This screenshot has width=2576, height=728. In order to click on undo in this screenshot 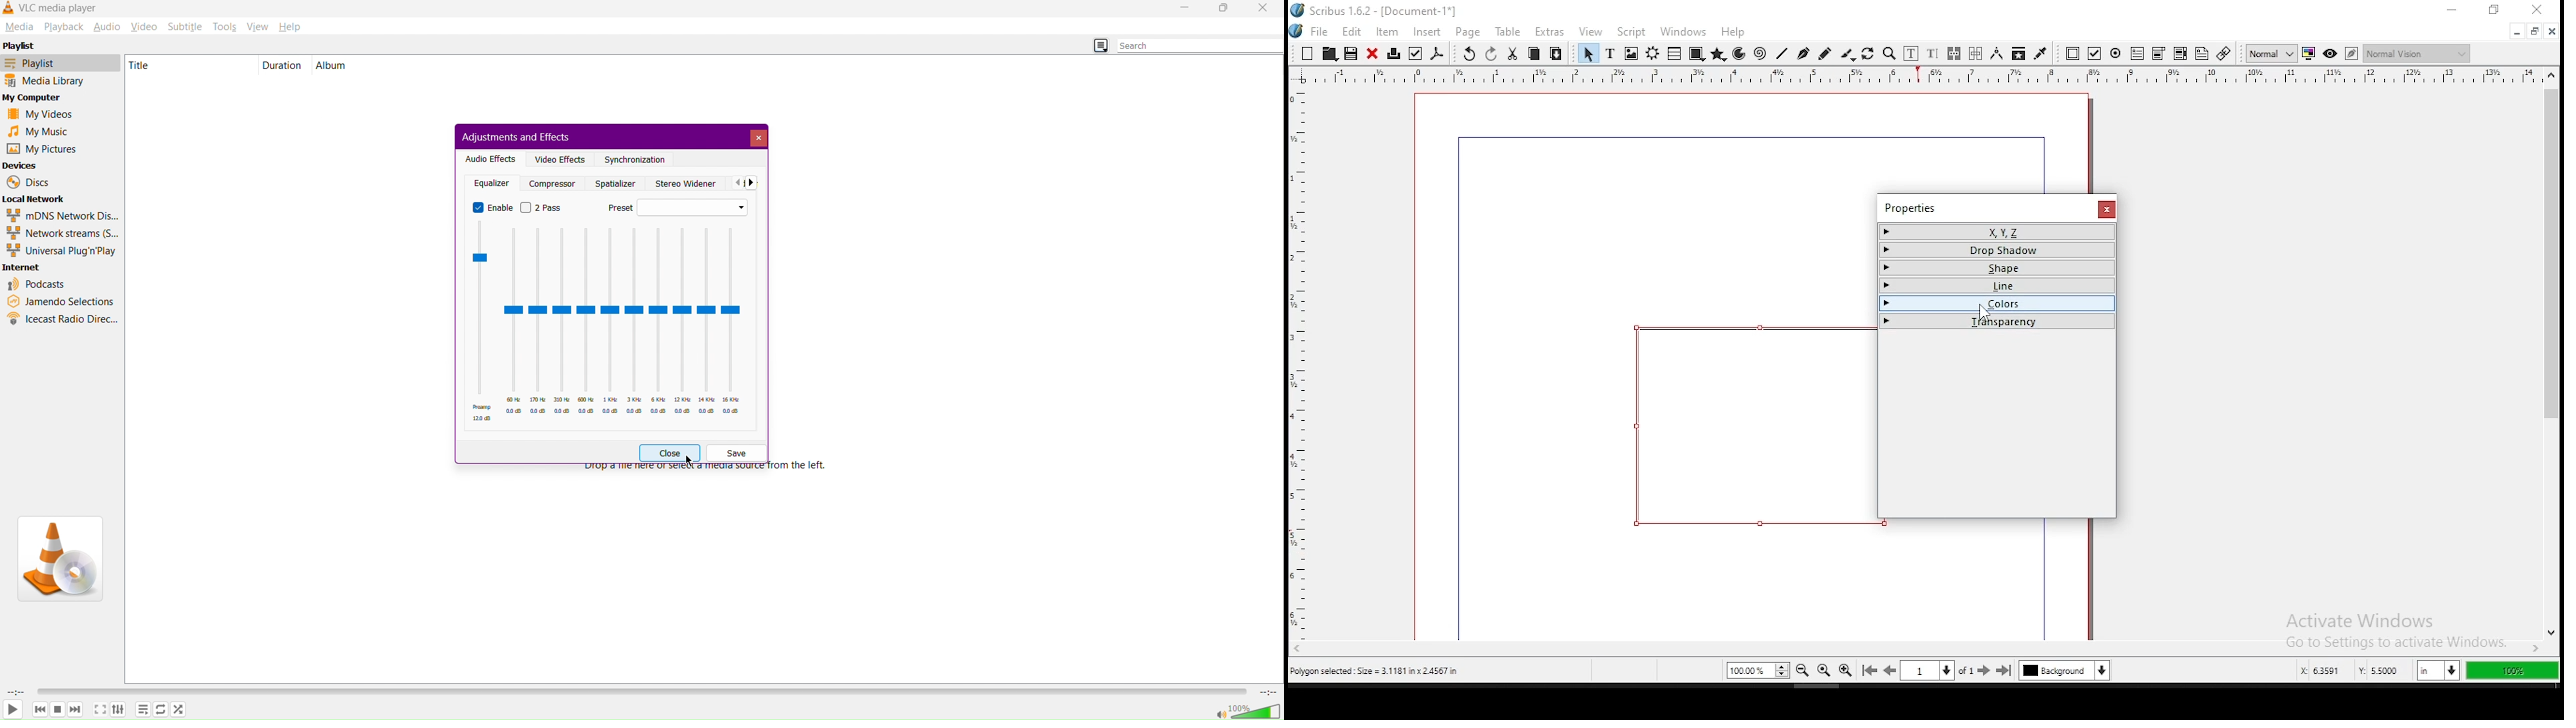, I will do `click(1468, 54)`.